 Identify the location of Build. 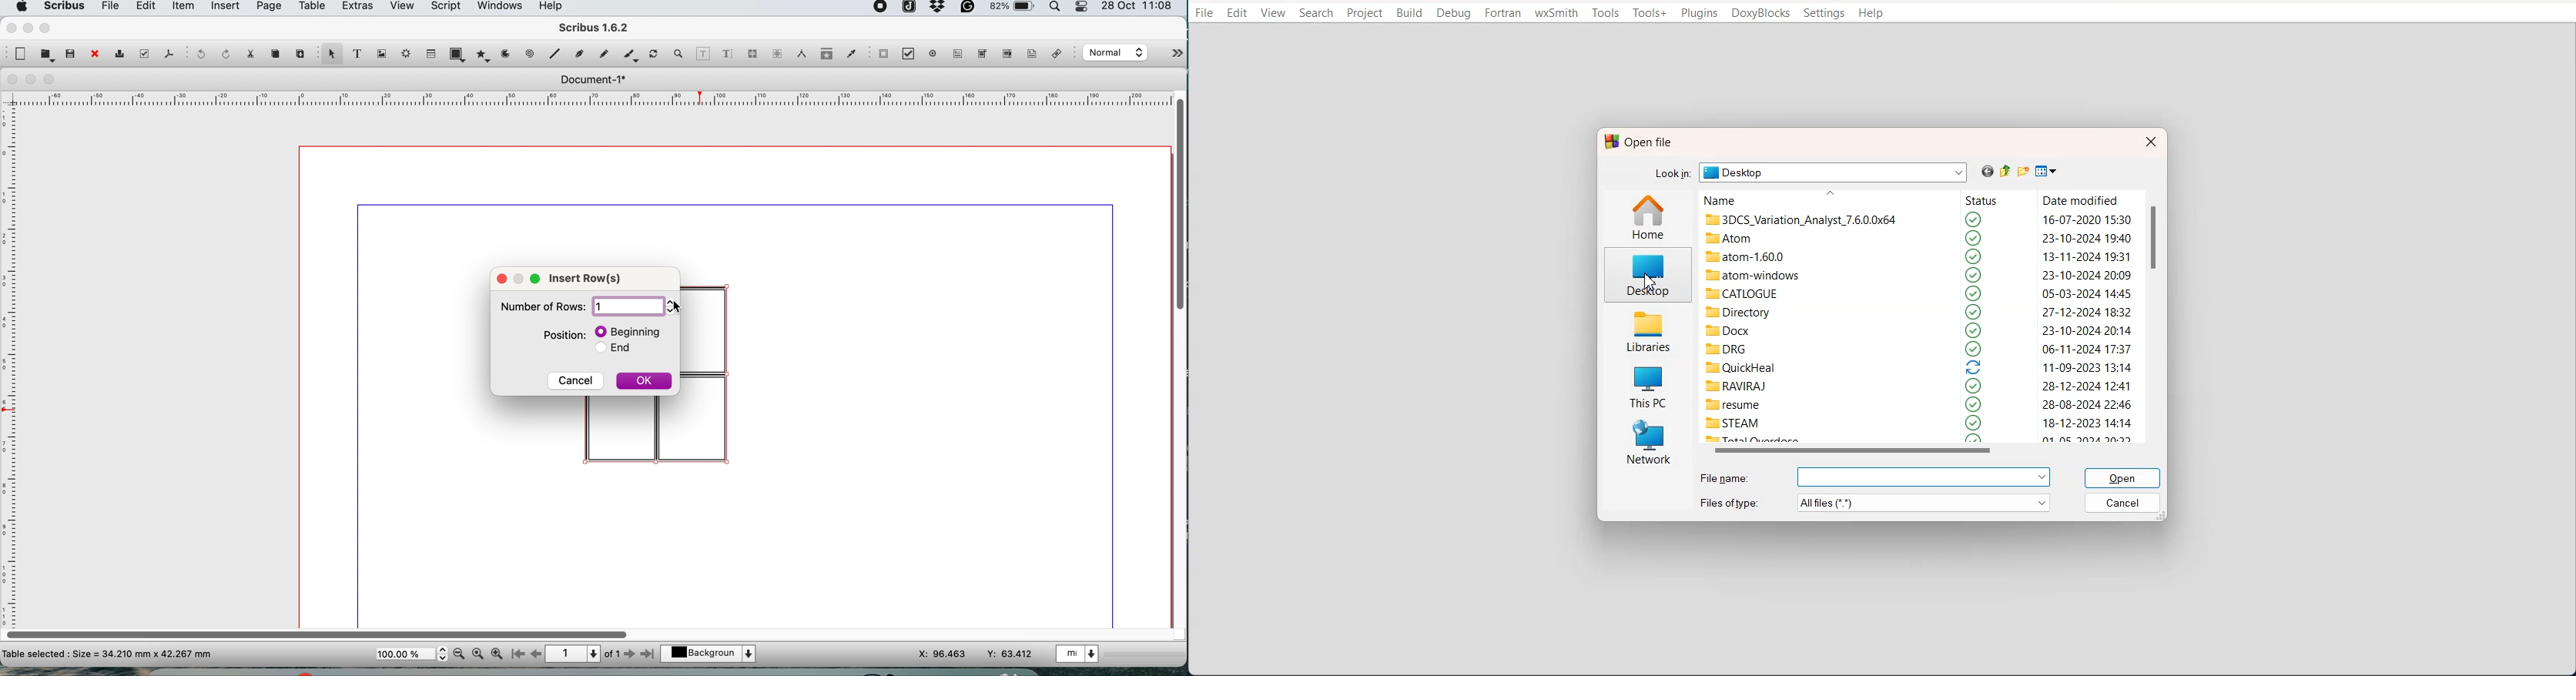
(1410, 13).